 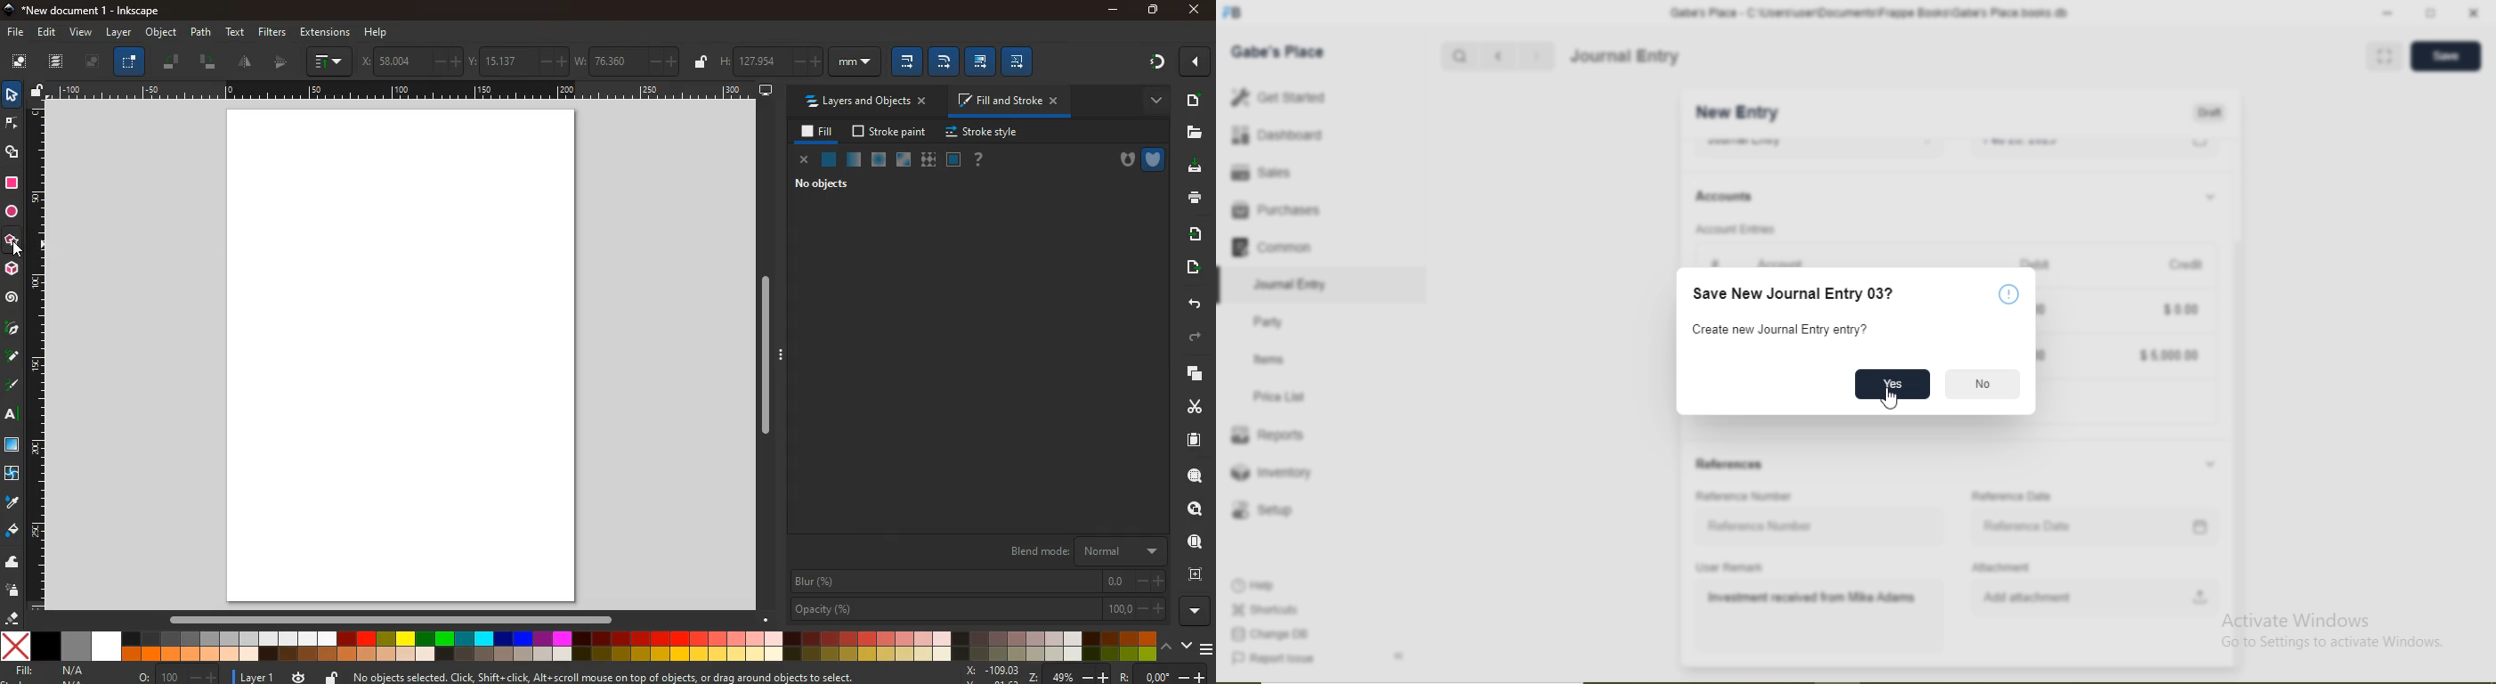 What do you see at coordinates (13, 475) in the screenshot?
I see `twist` at bounding box center [13, 475].